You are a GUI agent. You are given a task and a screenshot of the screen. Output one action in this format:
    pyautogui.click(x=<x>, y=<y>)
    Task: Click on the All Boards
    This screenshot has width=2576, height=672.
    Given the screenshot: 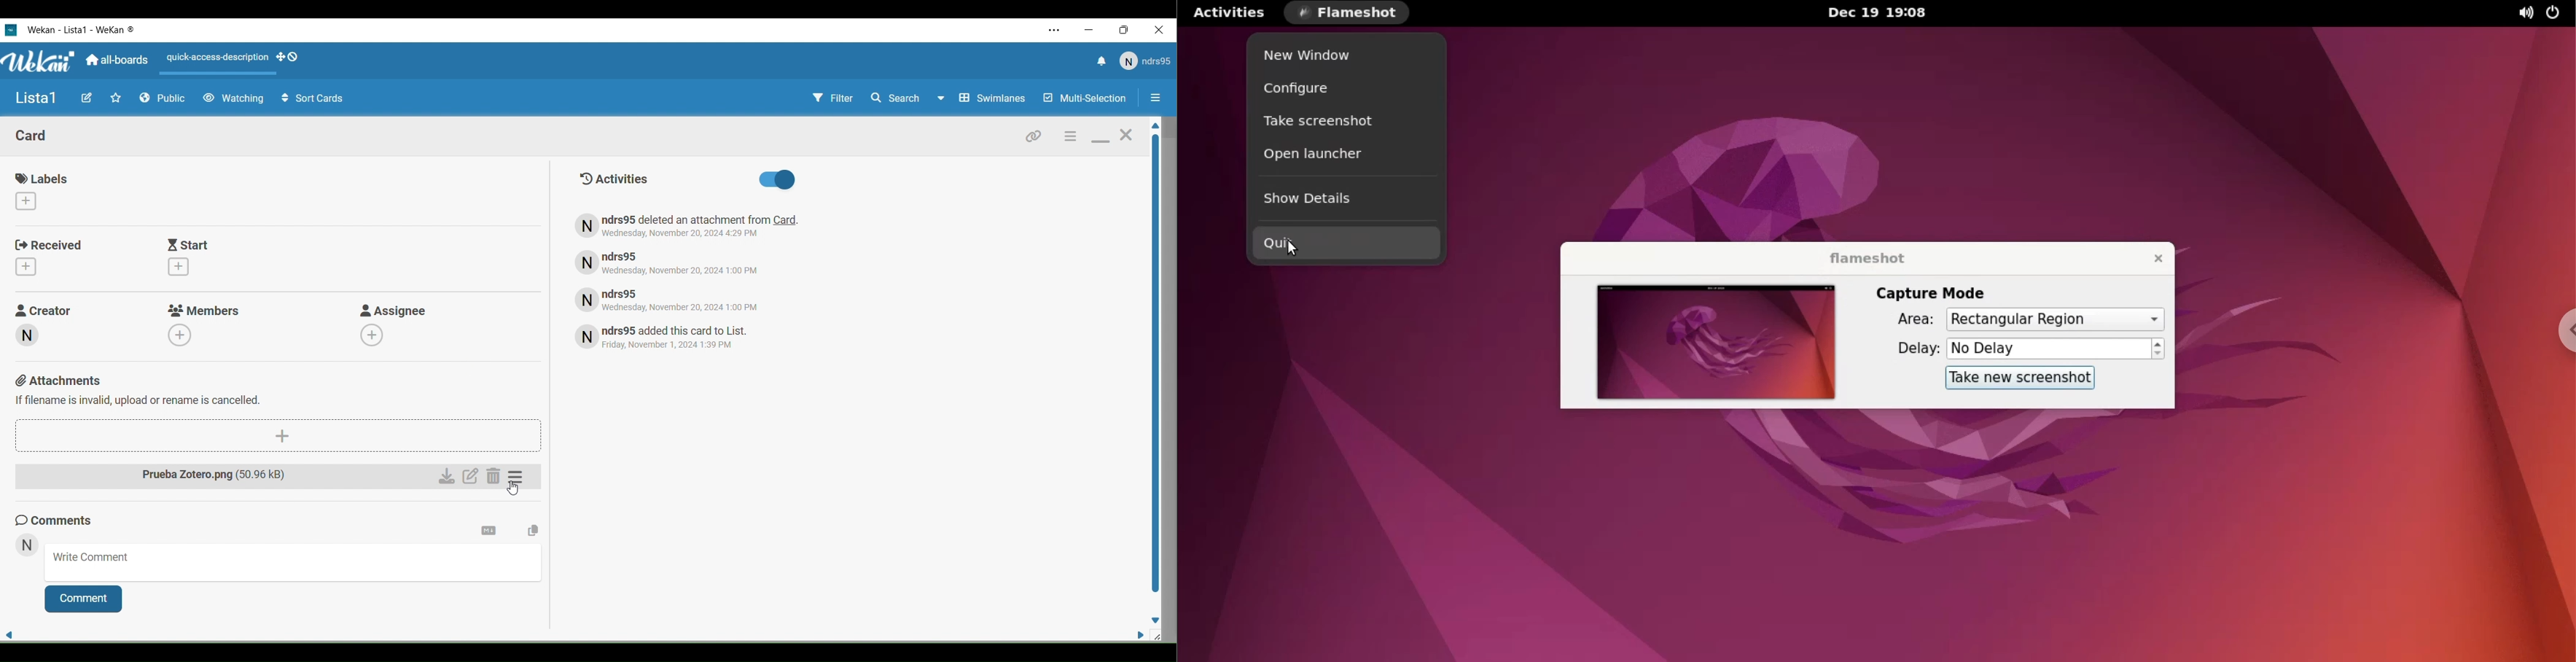 What is the action you would take?
    pyautogui.click(x=118, y=60)
    